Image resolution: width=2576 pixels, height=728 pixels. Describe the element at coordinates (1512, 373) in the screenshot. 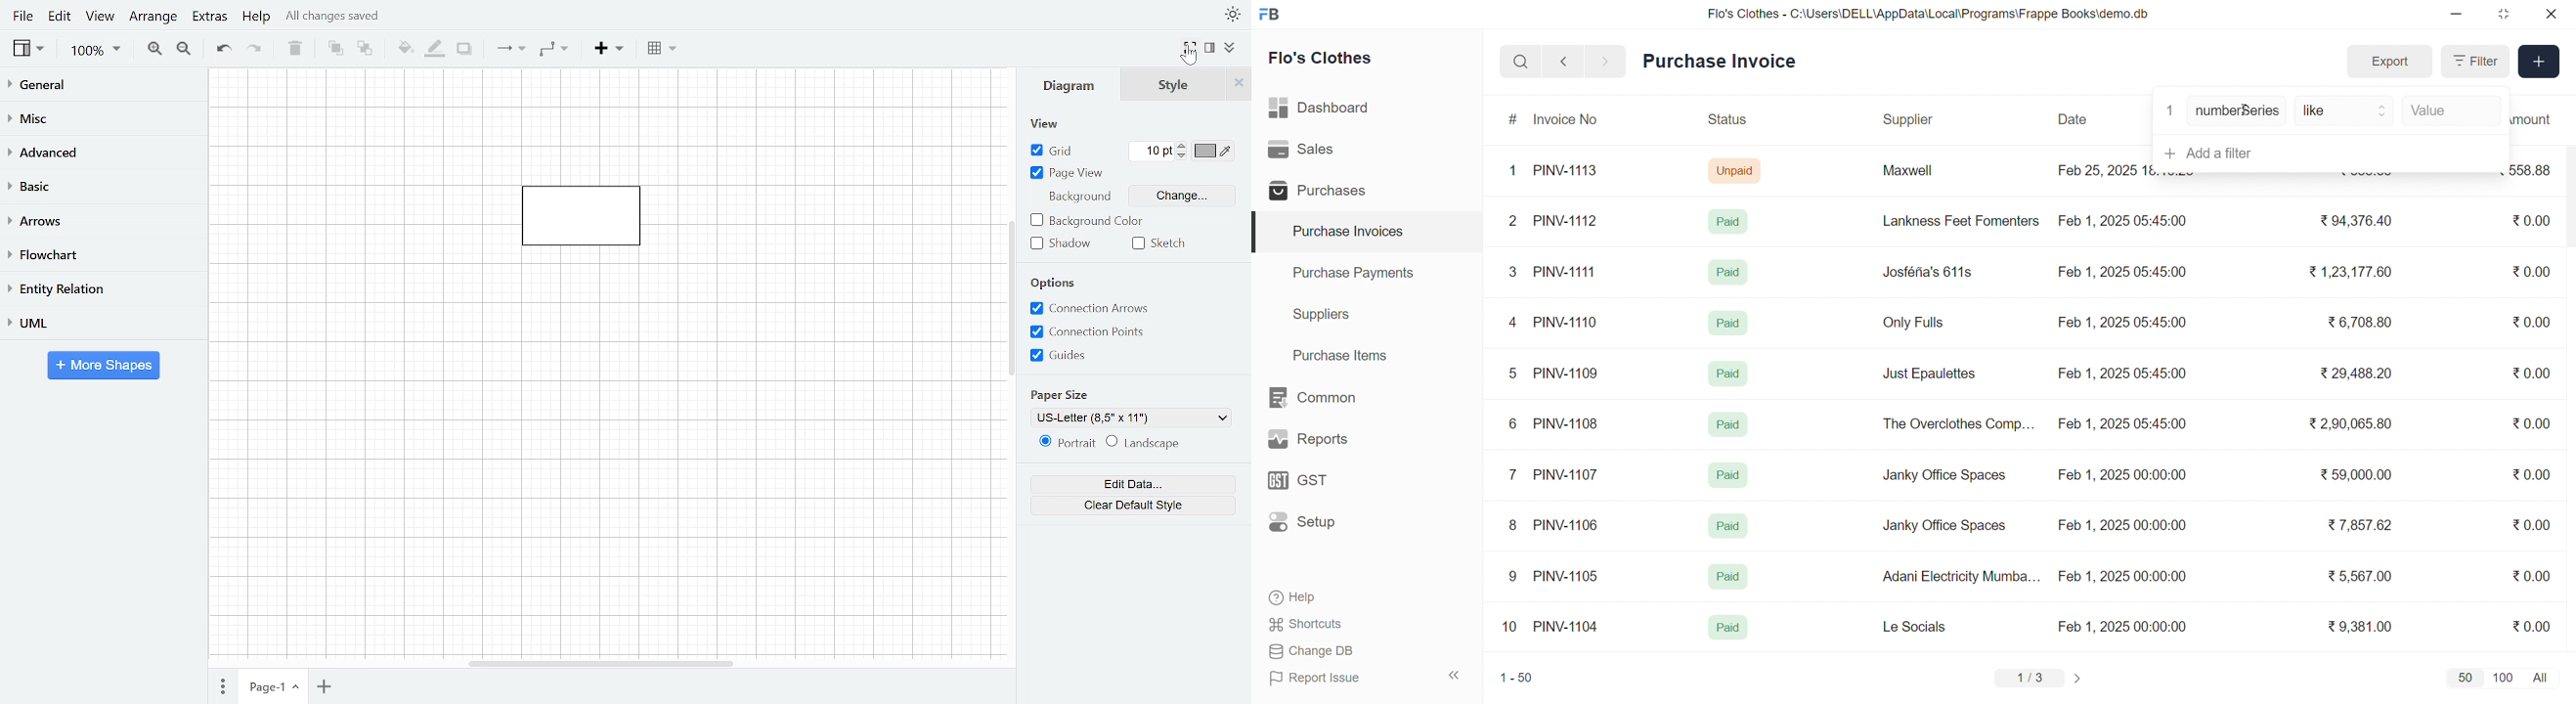

I see `5` at that location.